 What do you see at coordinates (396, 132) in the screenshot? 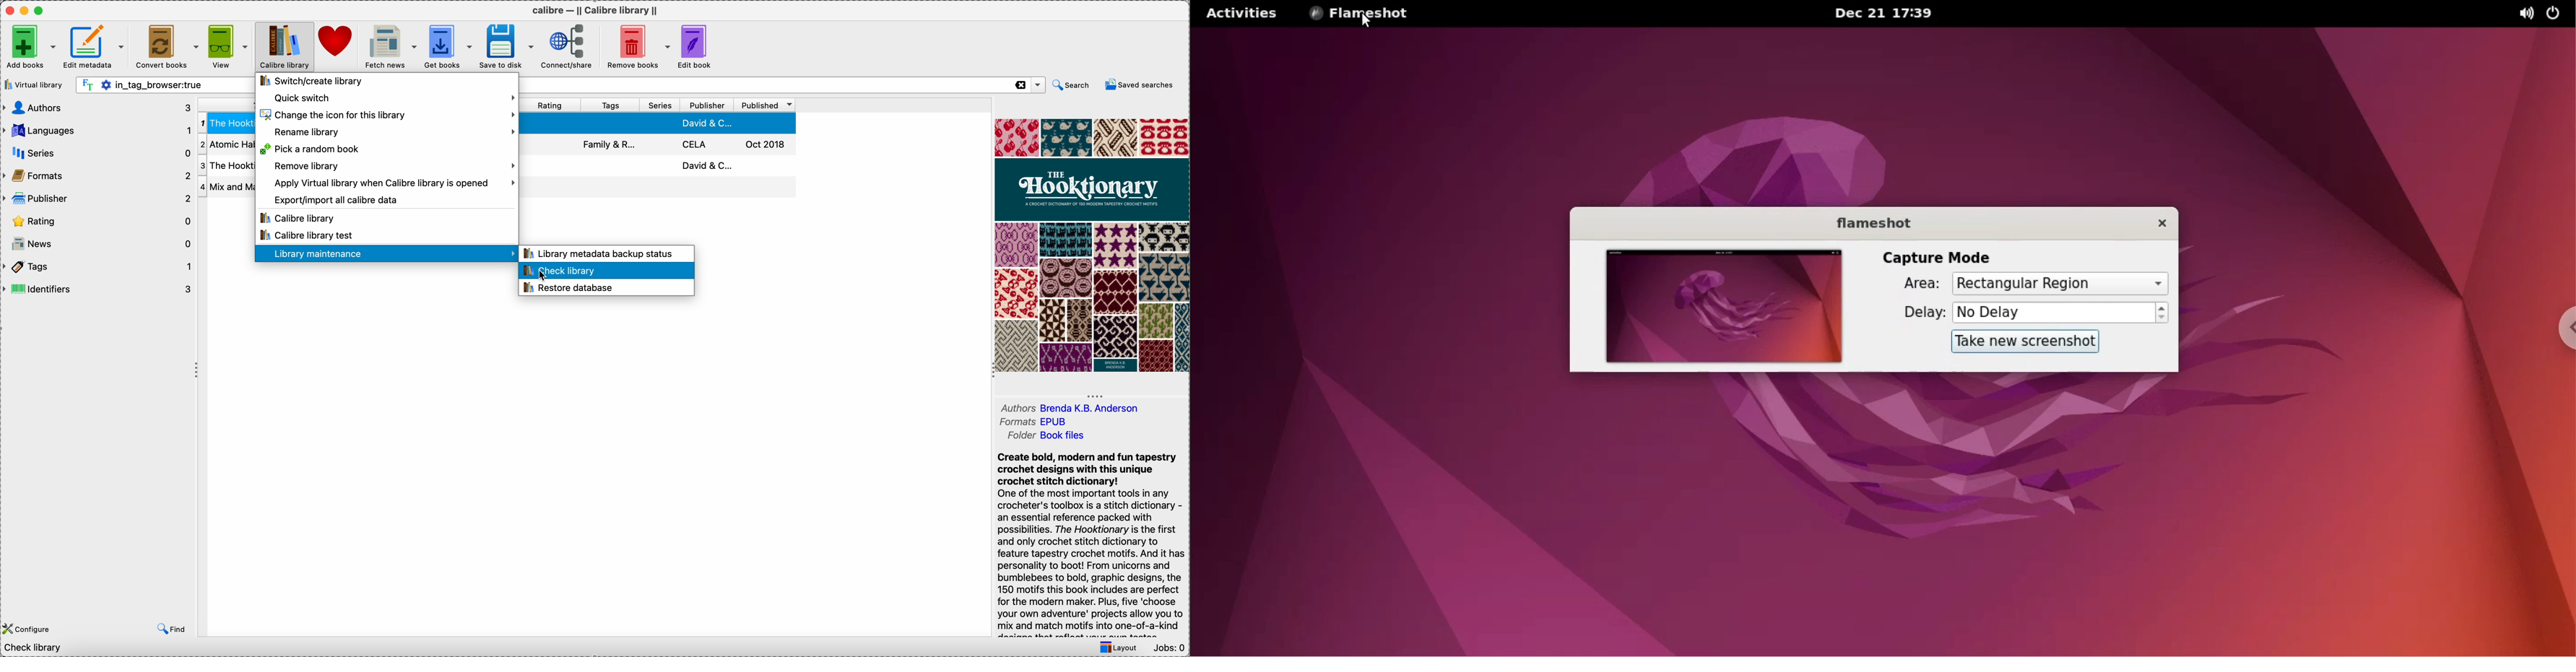
I see `rename library` at bounding box center [396, 132].